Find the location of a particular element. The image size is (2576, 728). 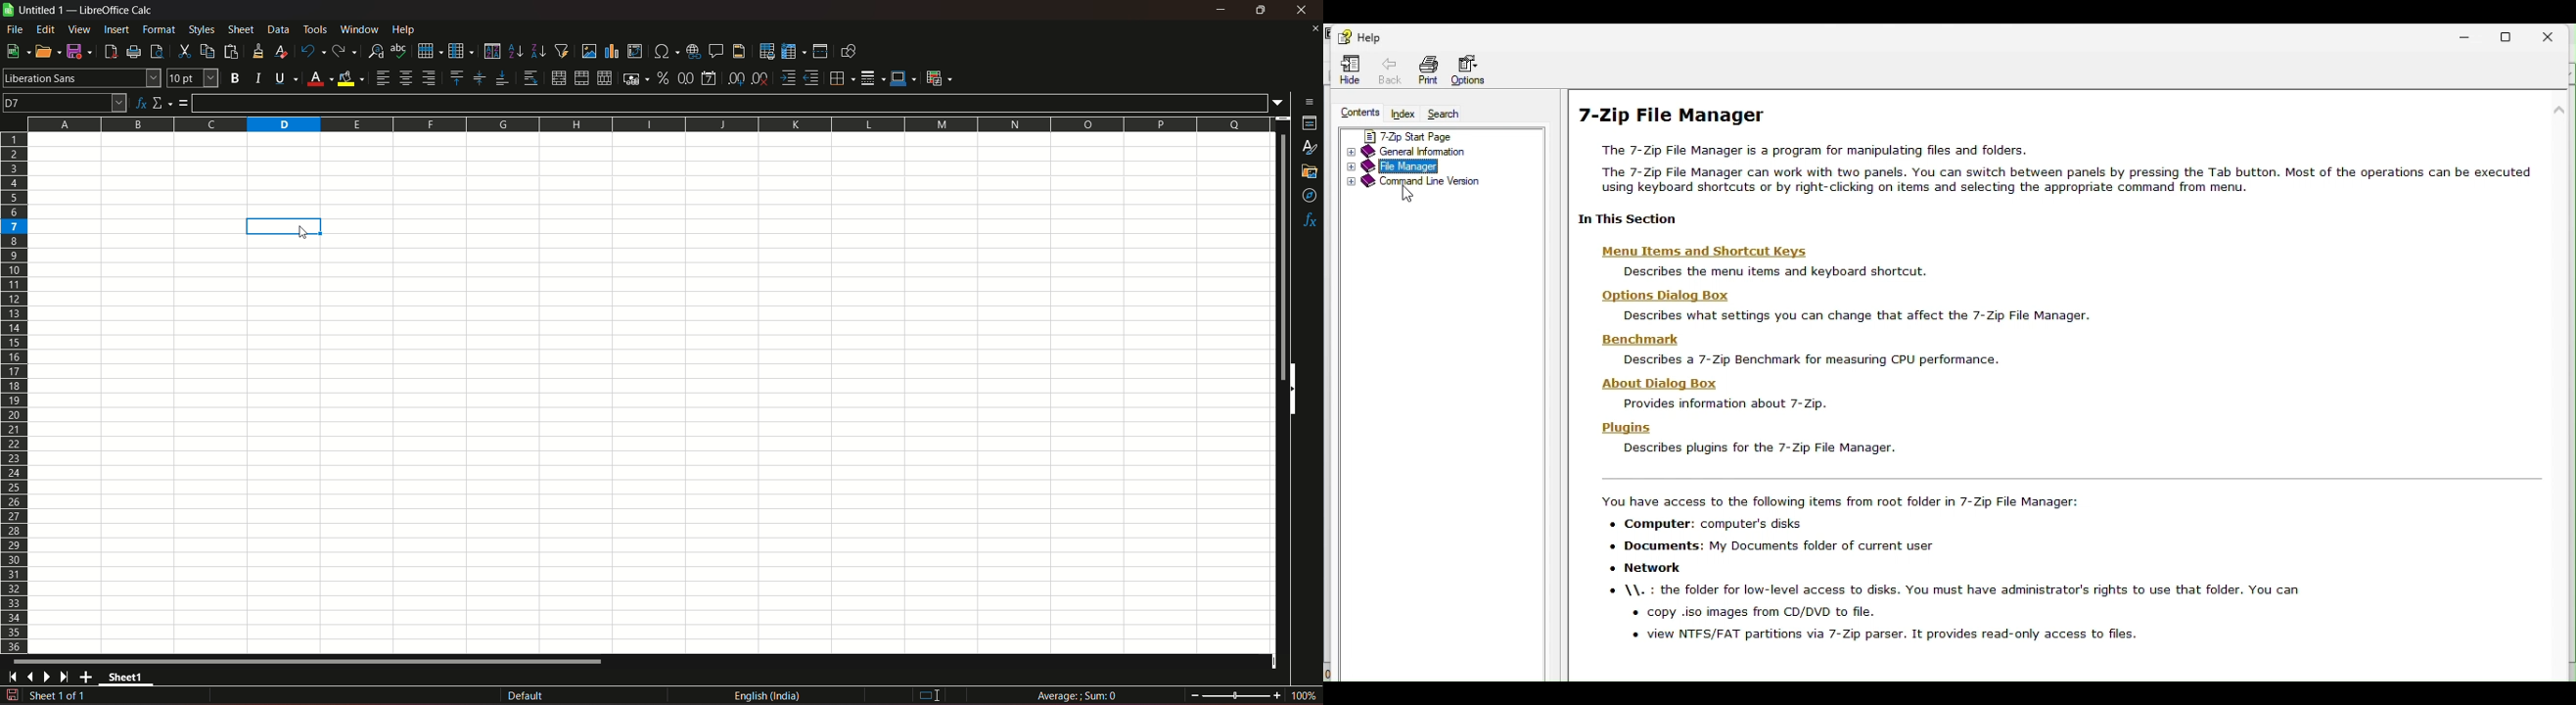

insert is located at coordinates (115, 28).